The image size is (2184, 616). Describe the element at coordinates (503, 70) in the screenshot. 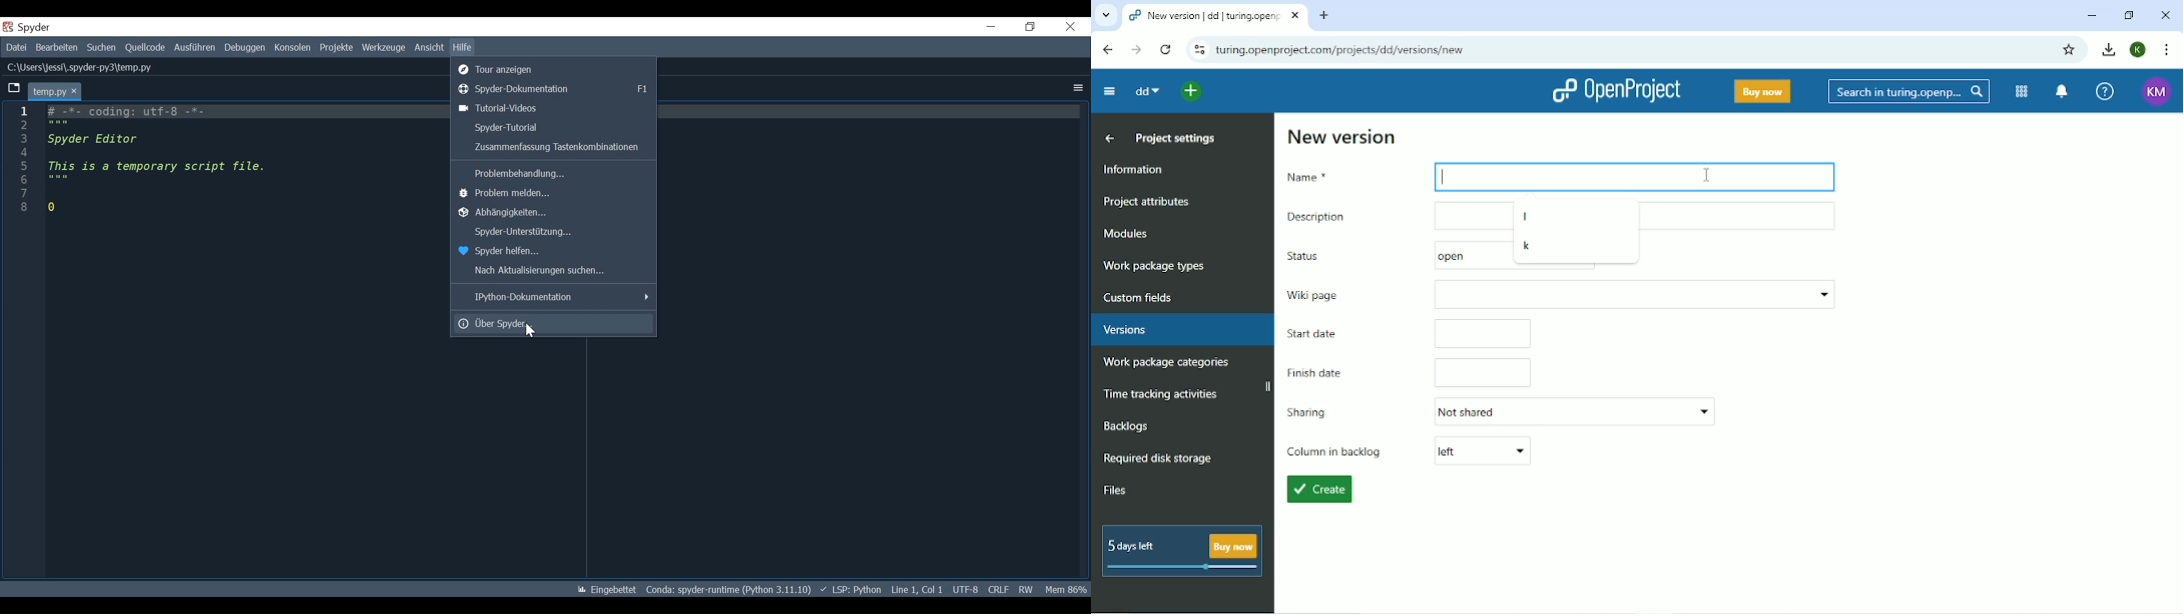

I see `© Tour anzeigen` at that location.